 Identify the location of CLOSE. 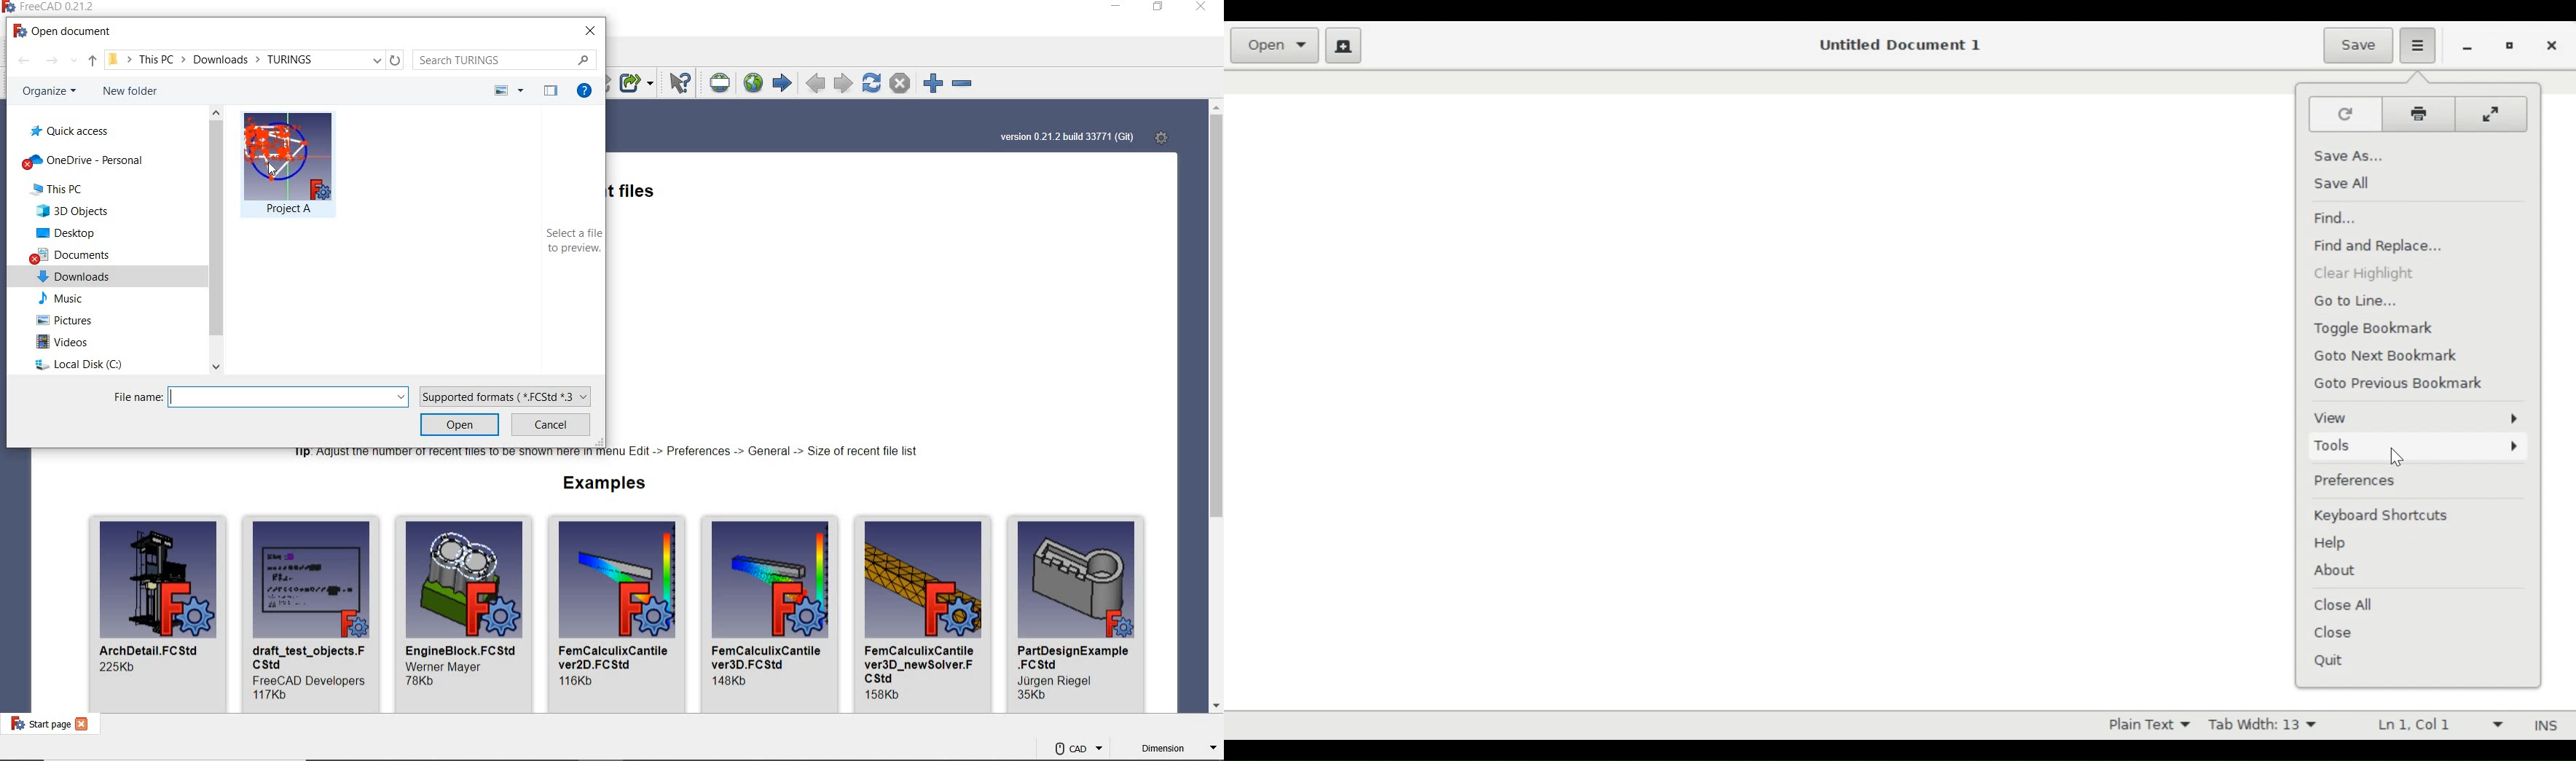
(1201, 8).